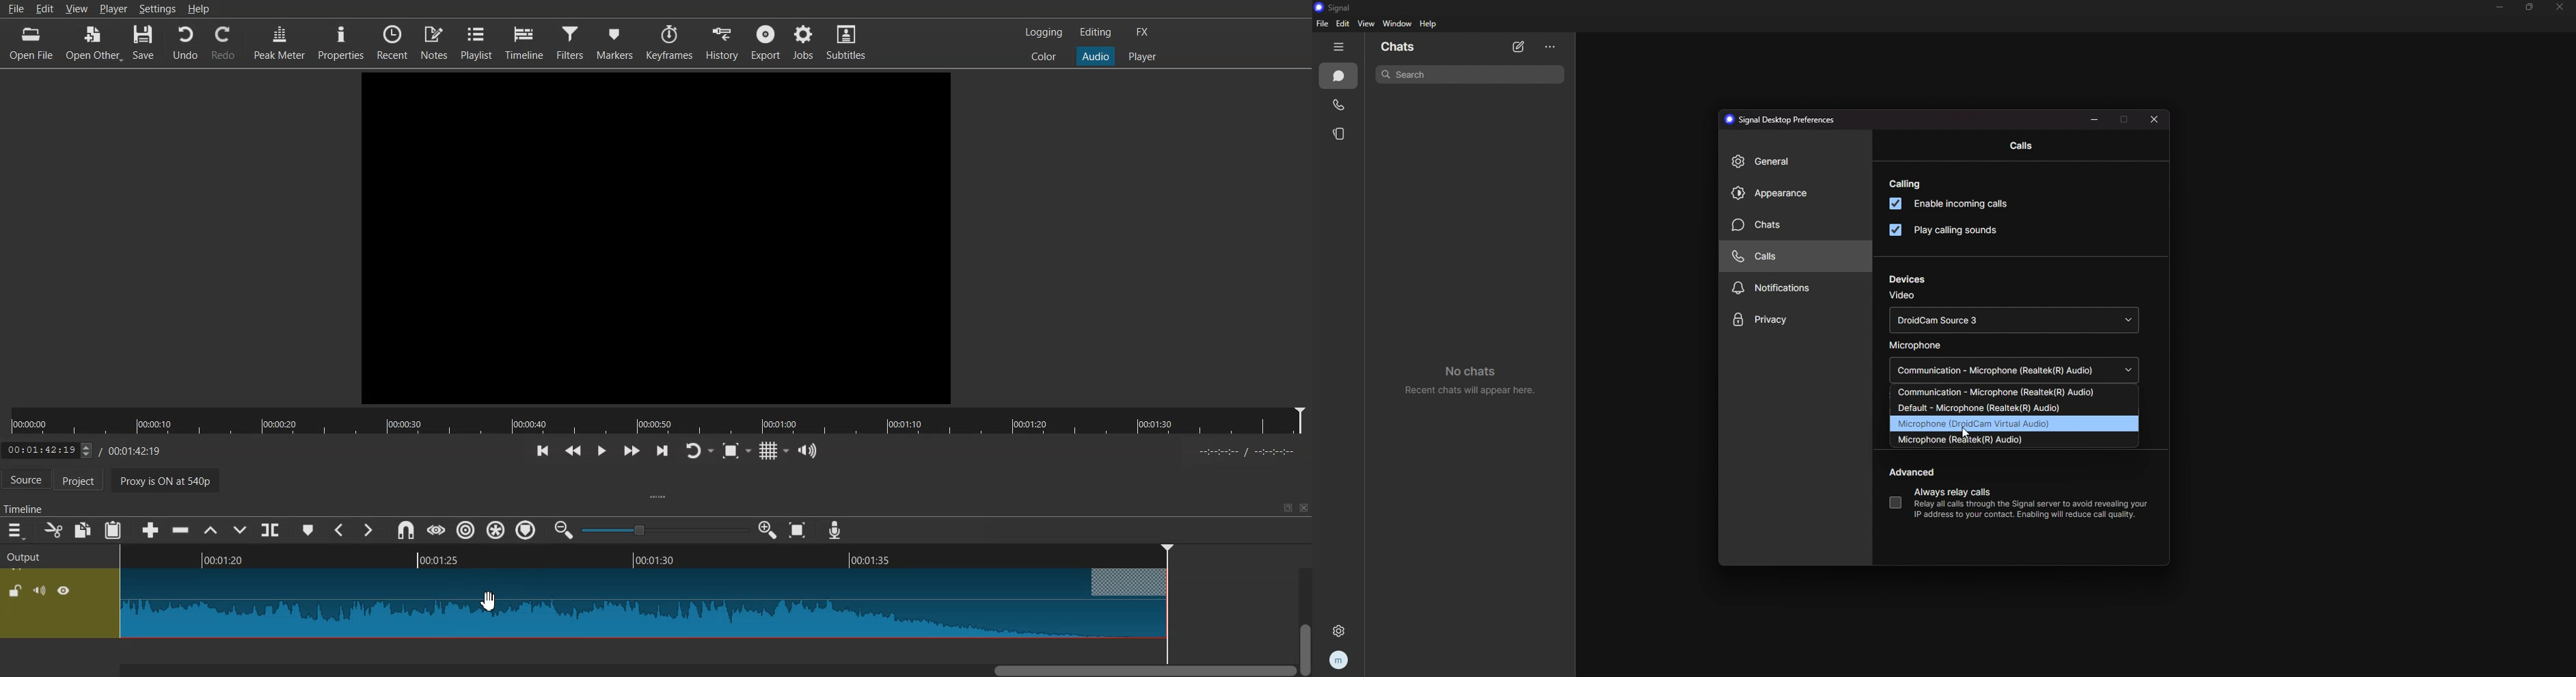 Image resolution: width=2576 pixels, height=700 pixels. I want to click on Jobs, so click(804, 42).